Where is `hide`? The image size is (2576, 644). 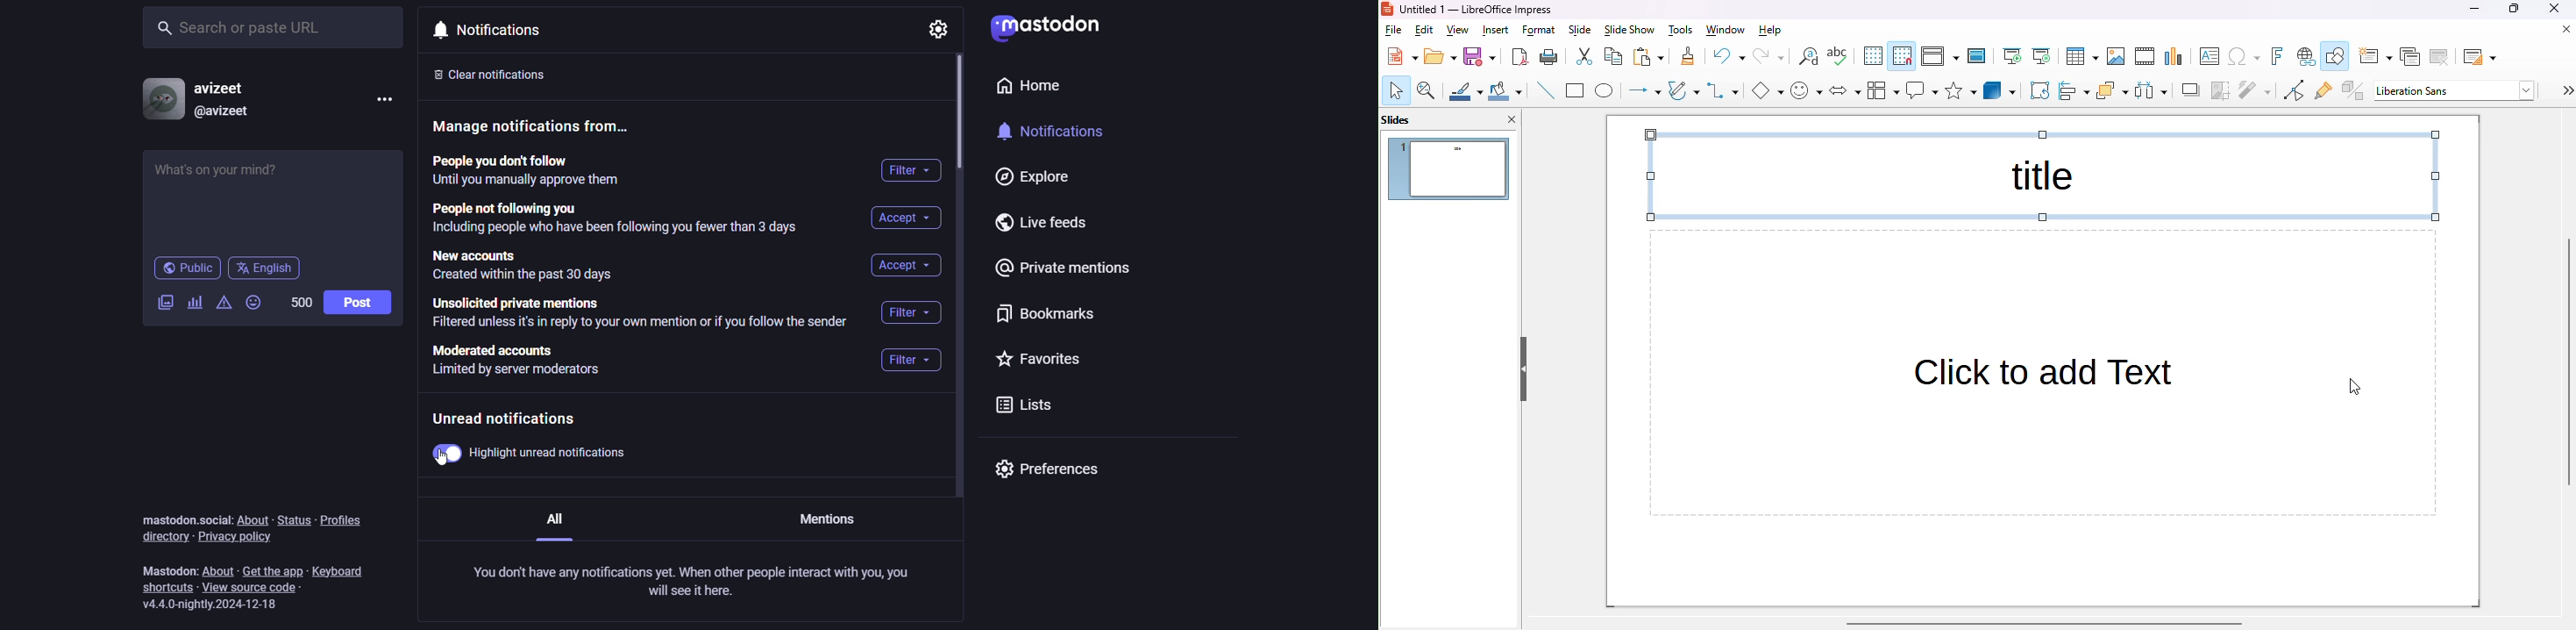 hide is located at coordinates (1524, 369).